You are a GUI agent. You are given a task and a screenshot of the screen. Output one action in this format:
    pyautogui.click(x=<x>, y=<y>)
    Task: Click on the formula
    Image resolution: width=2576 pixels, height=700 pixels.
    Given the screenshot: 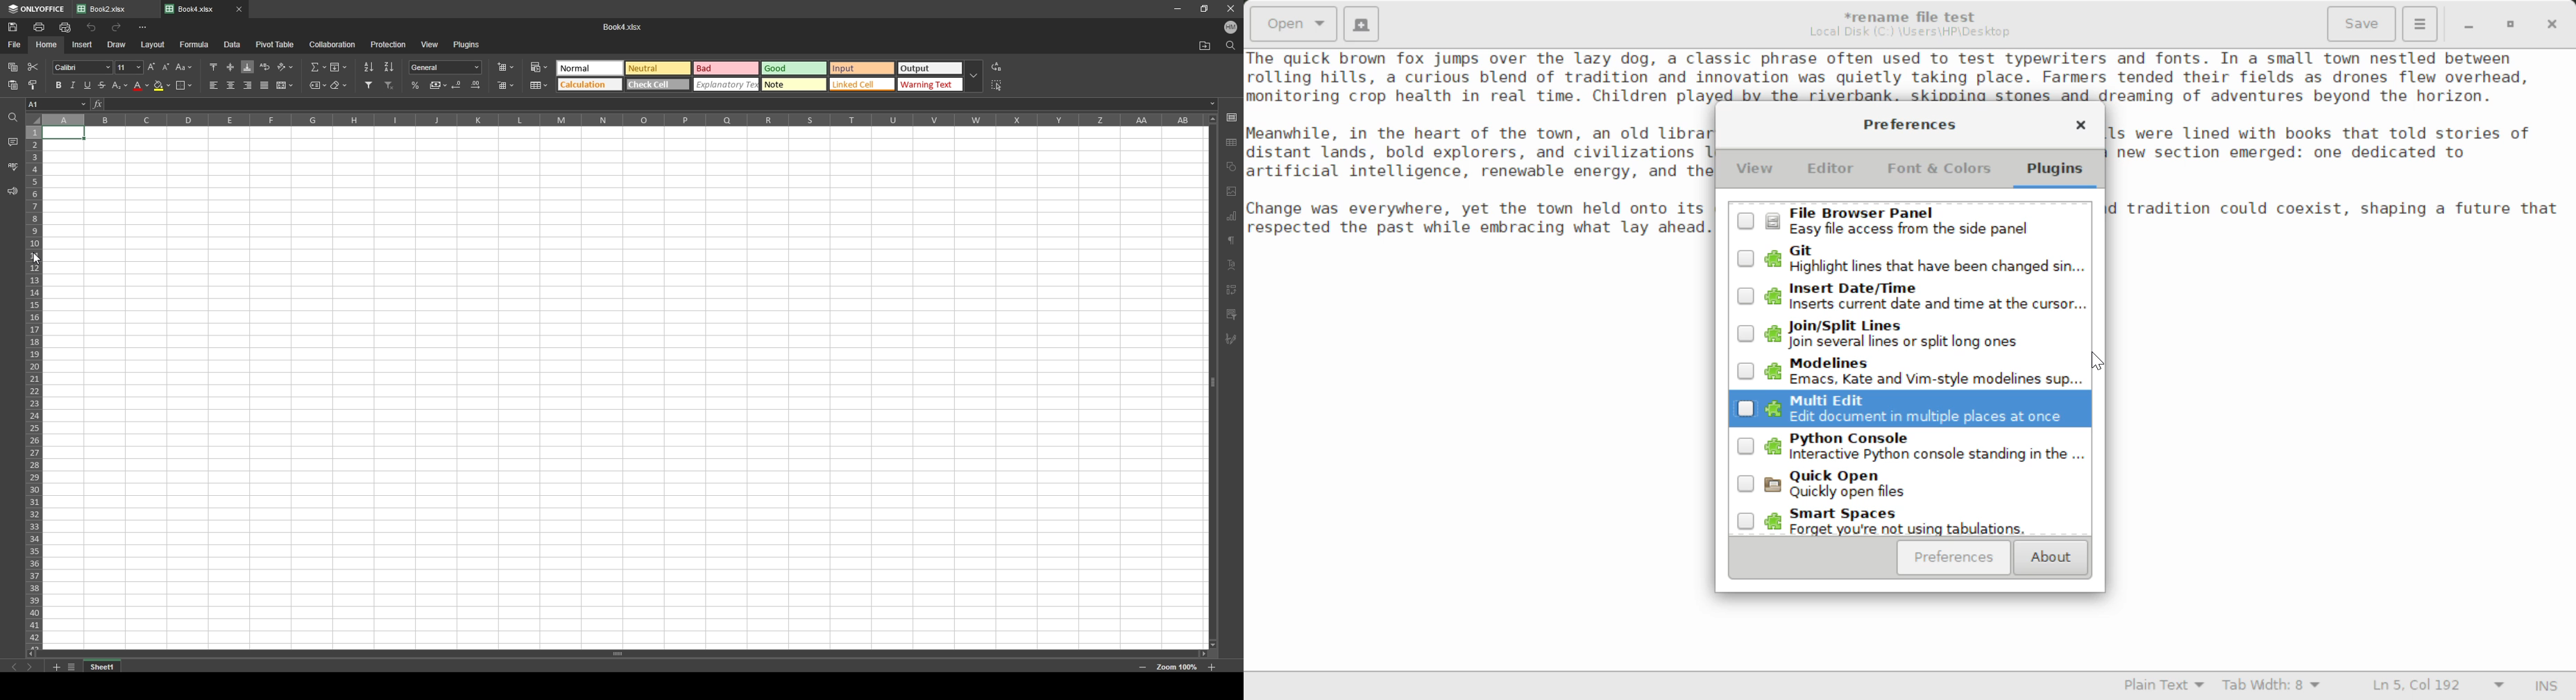 What is the action you would take?
    pyautogui.click(x=196, y=44)
    